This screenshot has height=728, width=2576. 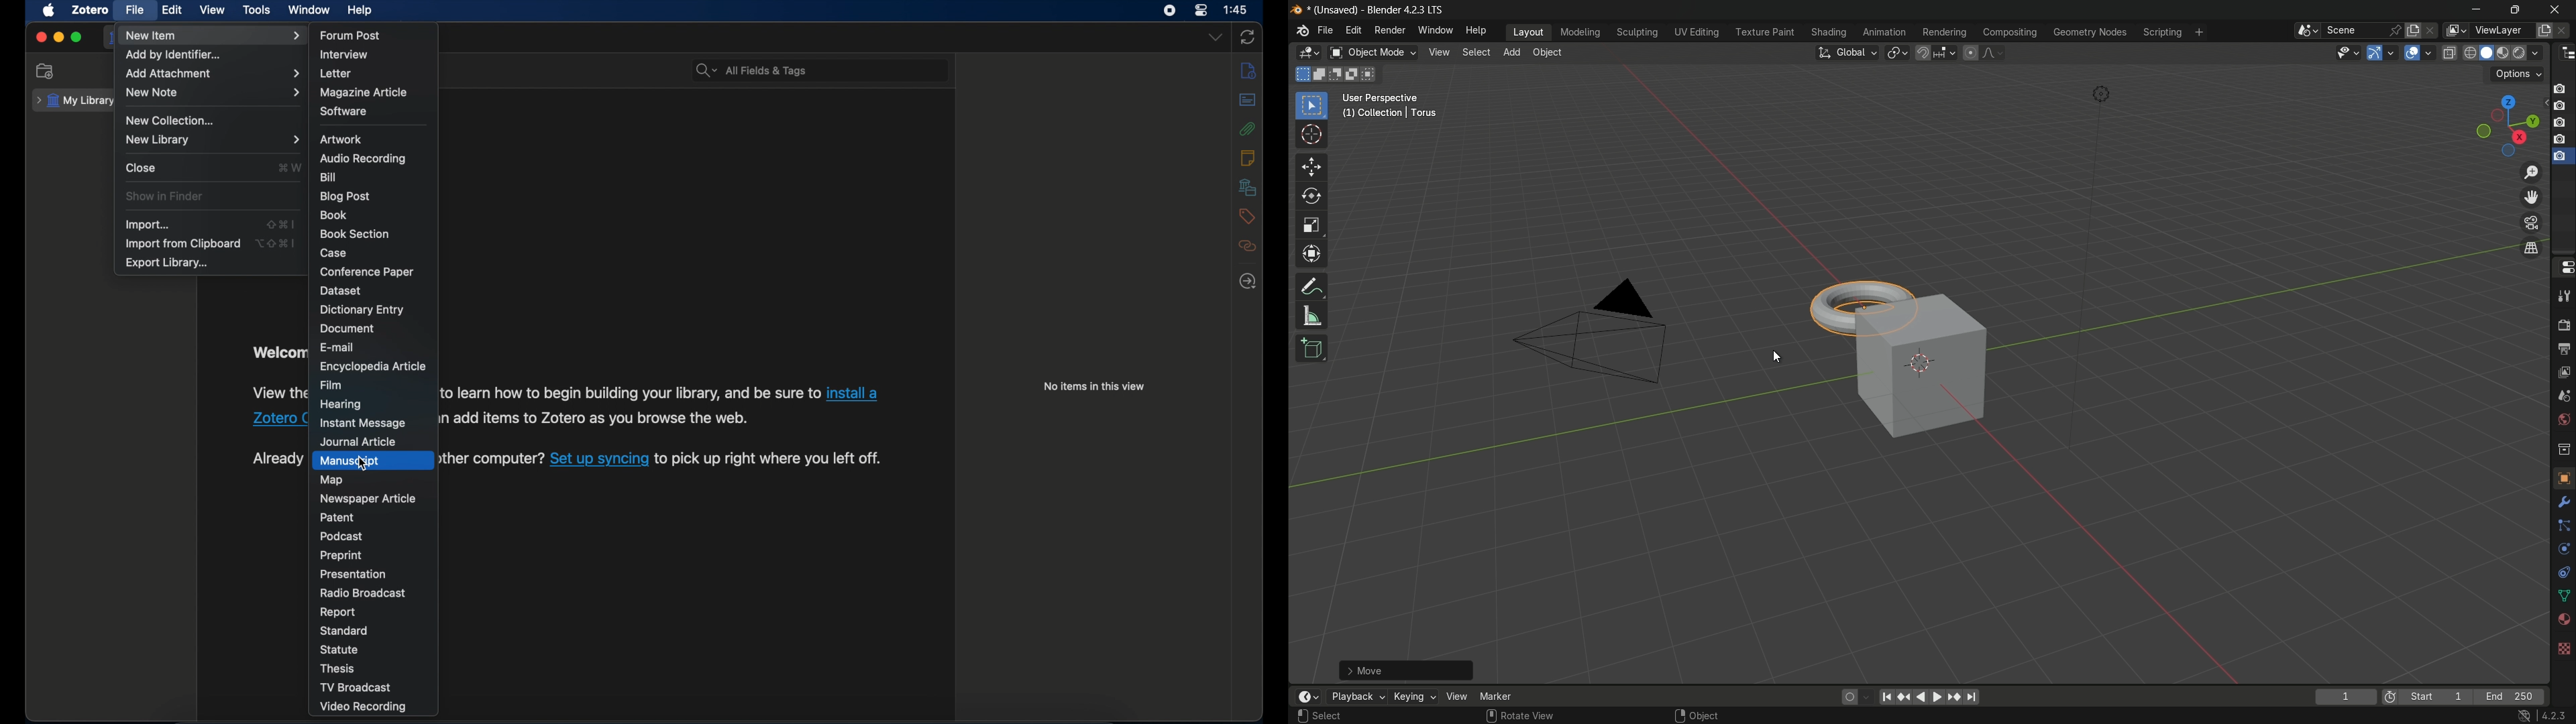 I want to click on select new selection, so click(x=1301, y=74).